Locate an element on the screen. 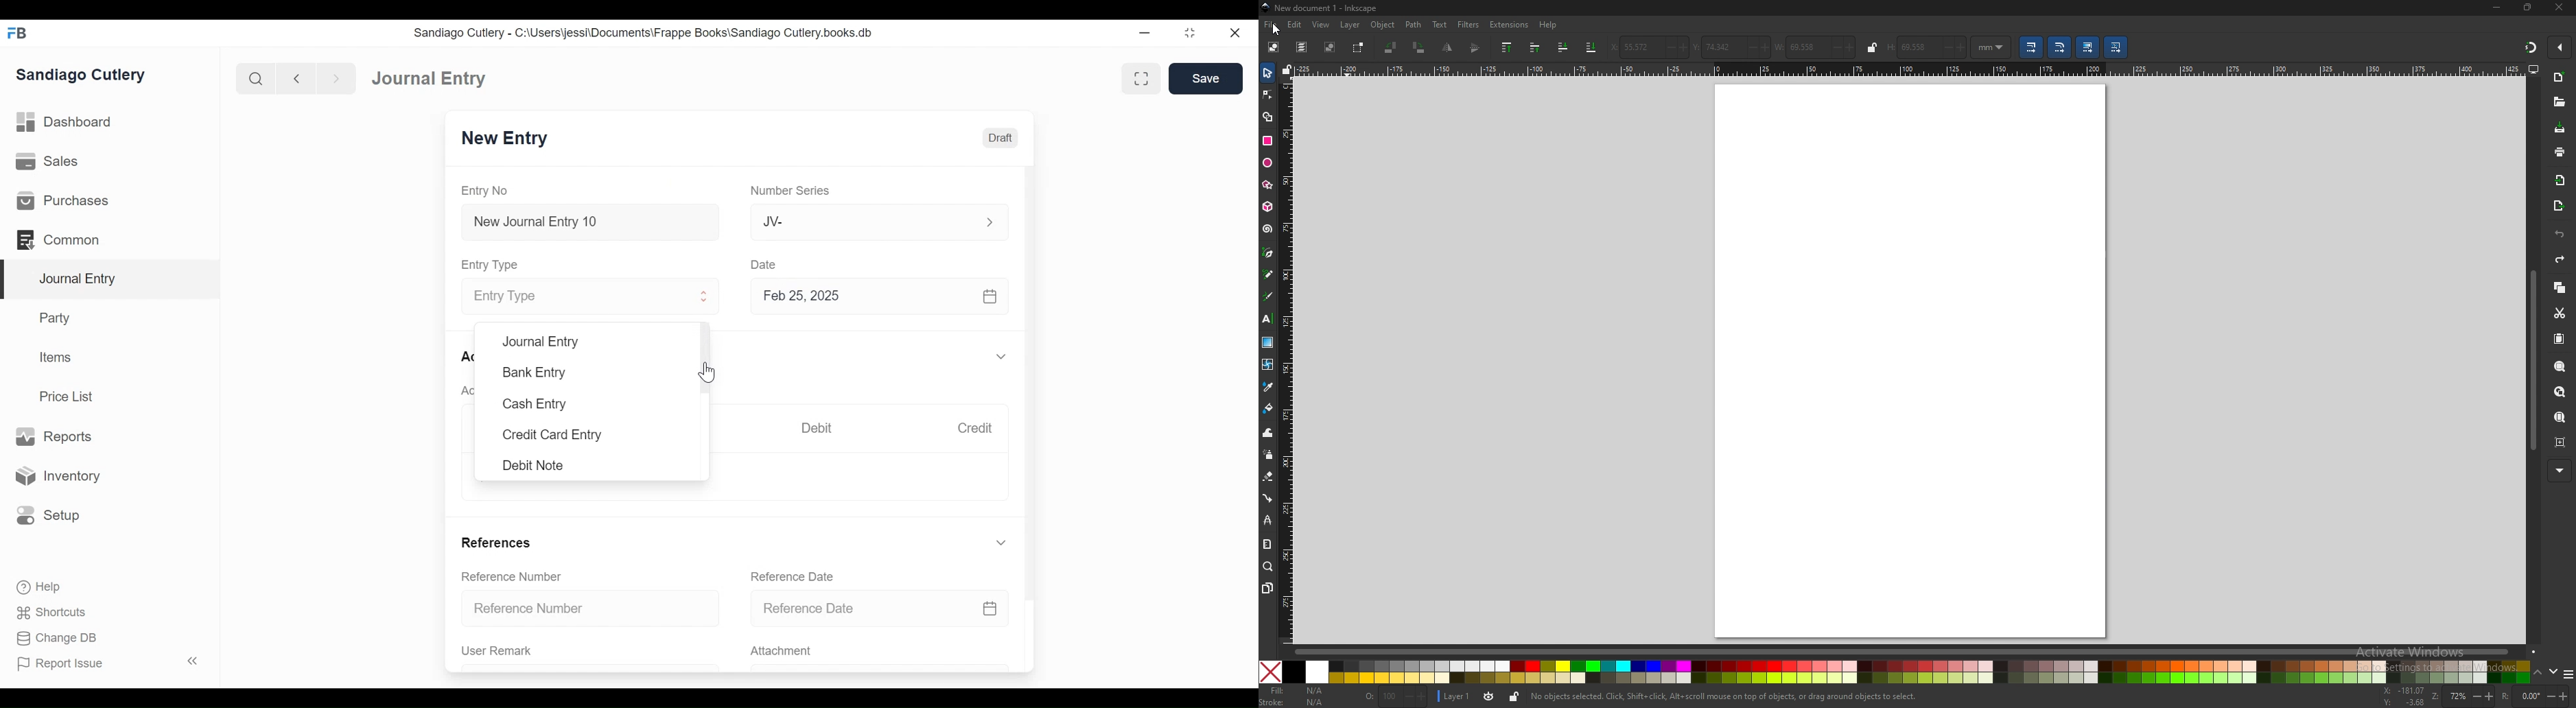 The width and height of the screenshot is (2576, 728). scroll bar is located at coordinates (1918, 650).